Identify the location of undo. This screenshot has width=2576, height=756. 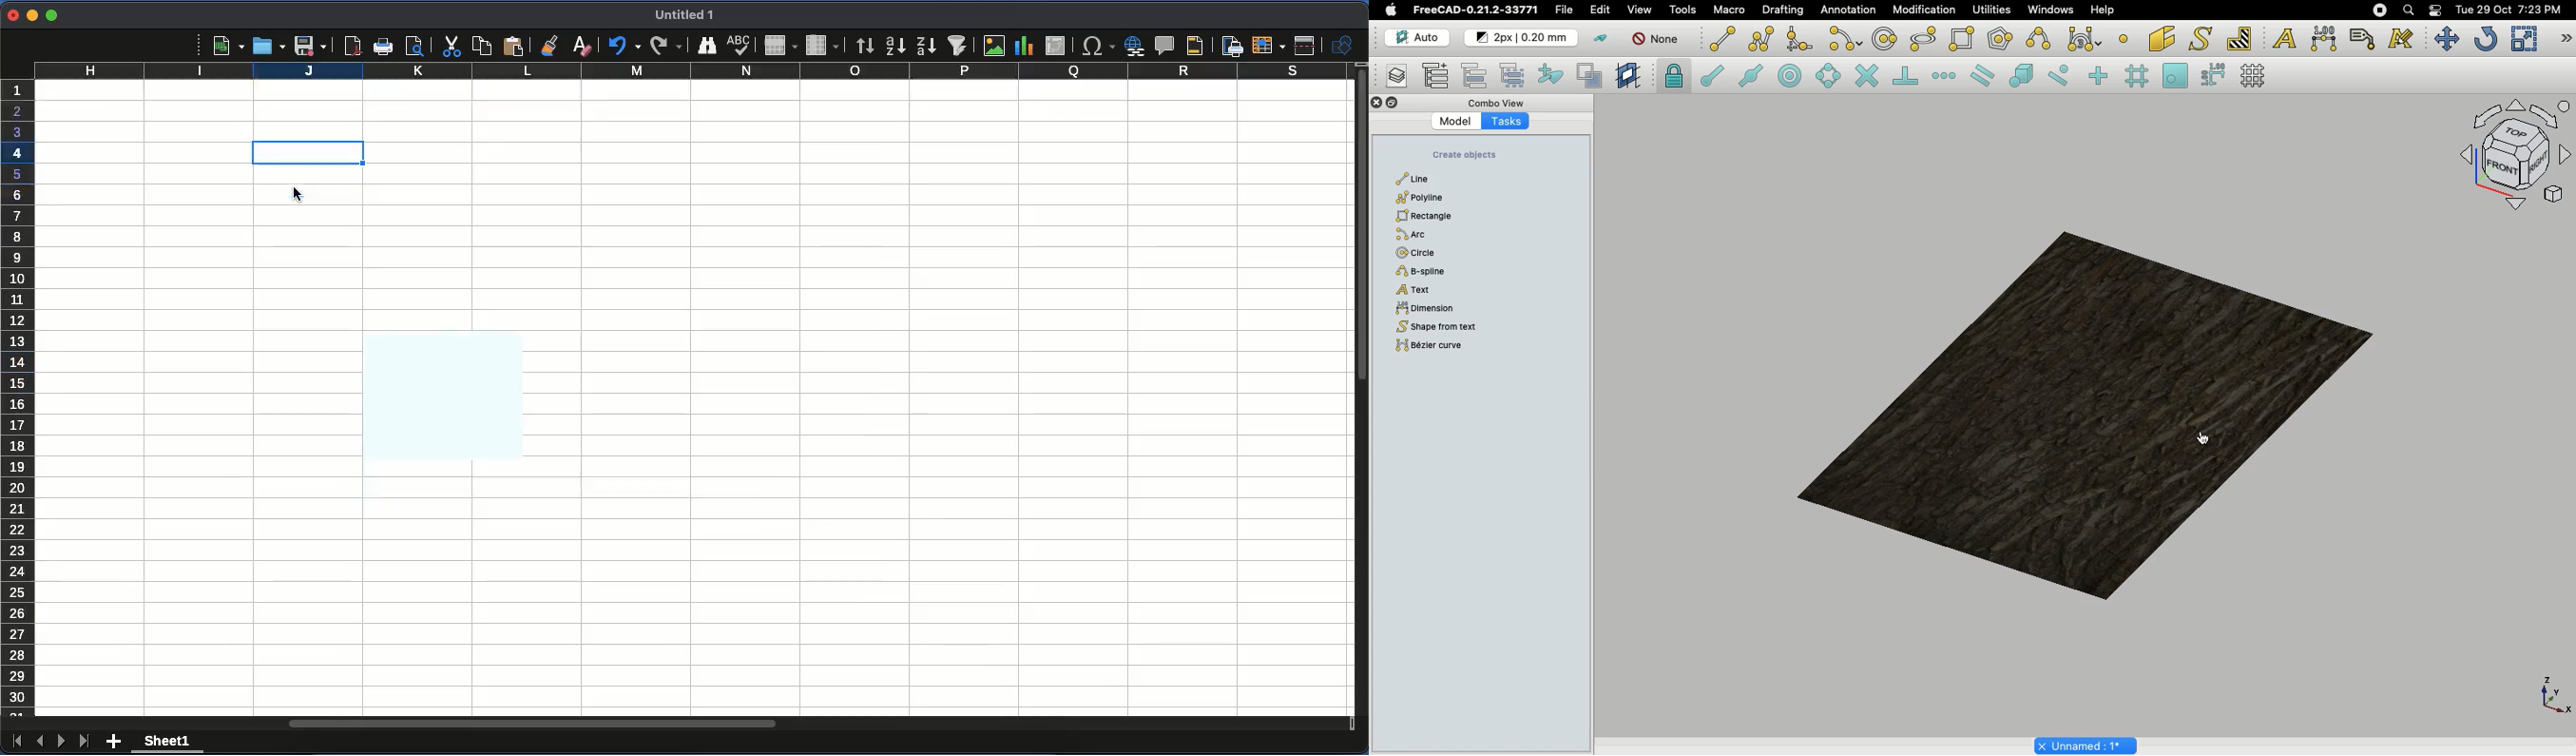
(625, 45).